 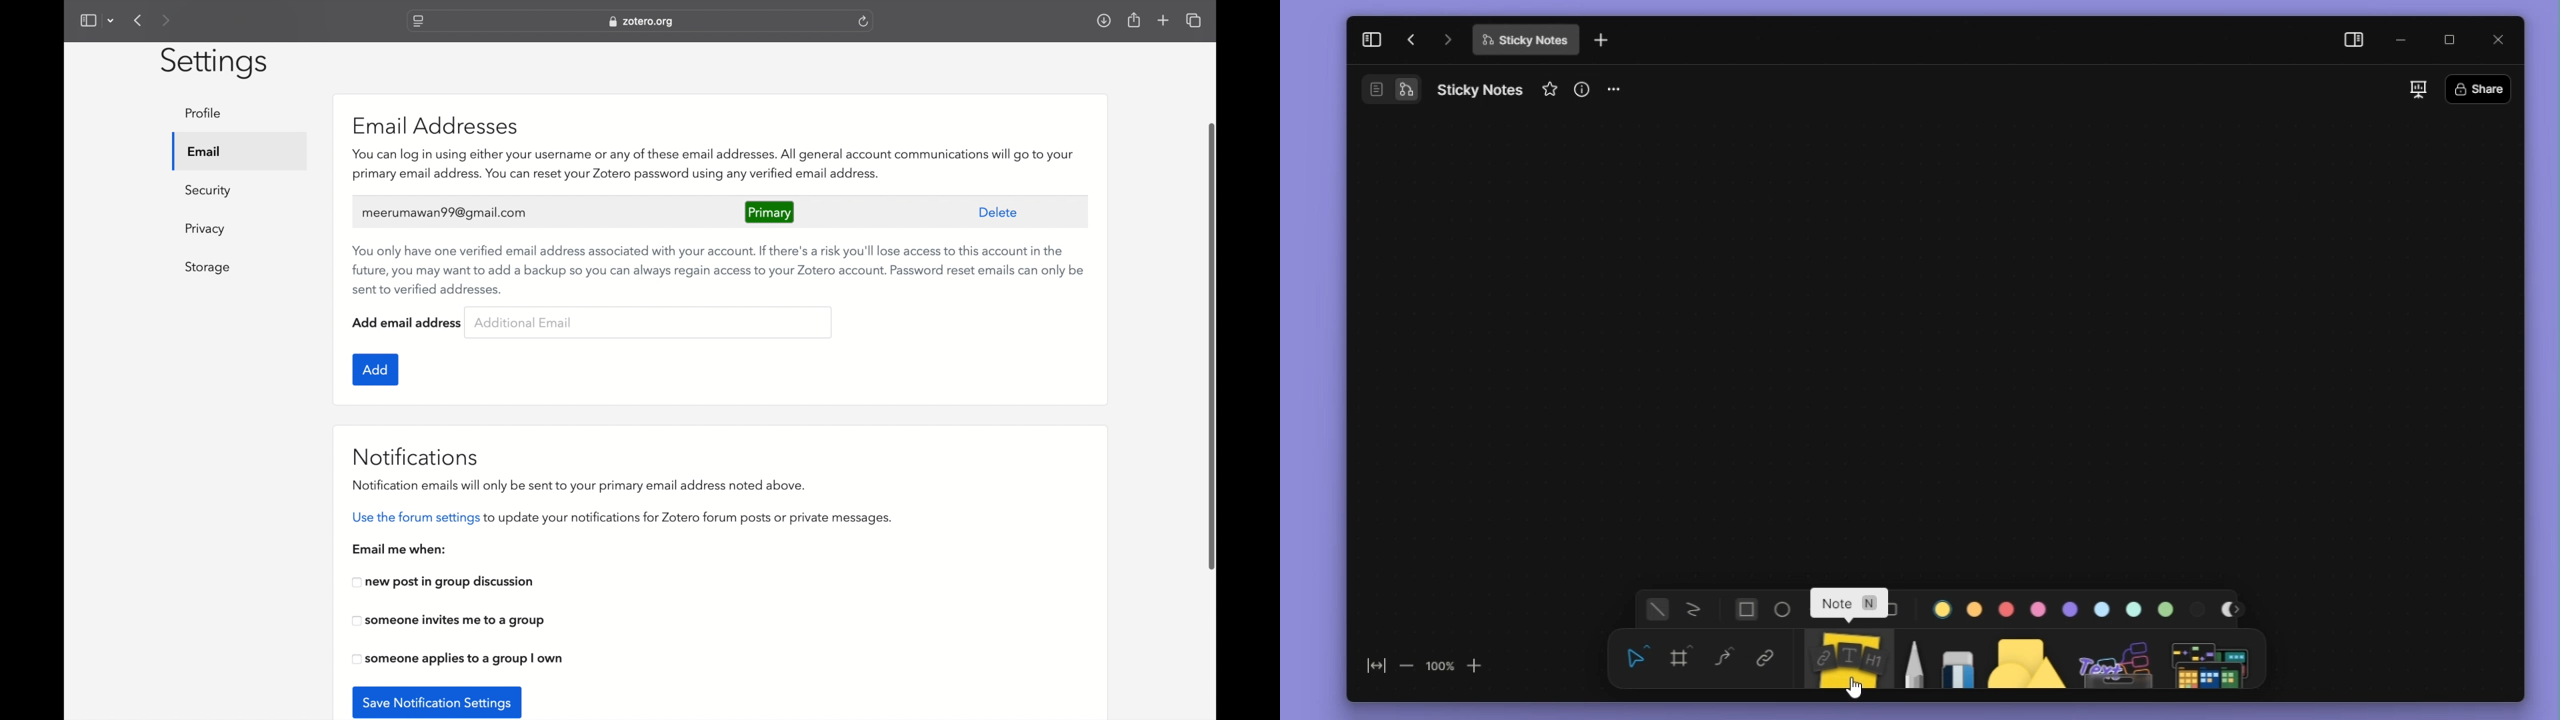 I want to click on view info, so click(x=1581, y=89).